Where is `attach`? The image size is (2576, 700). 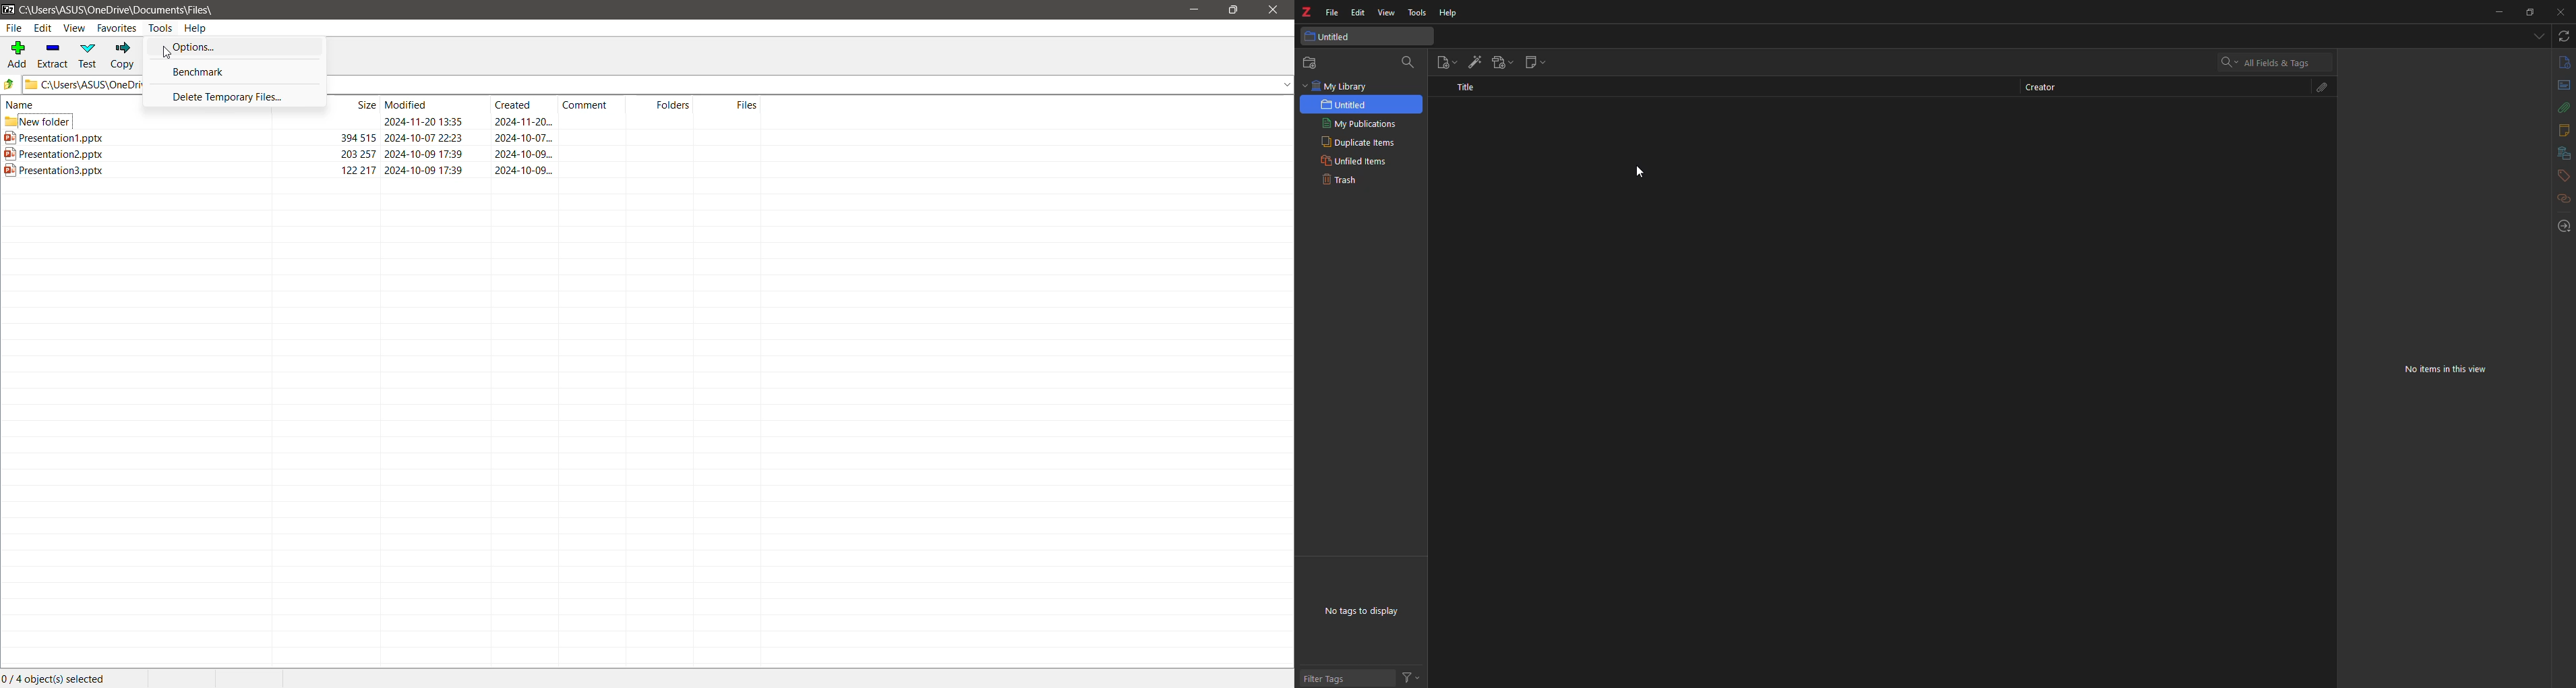 attach is located at coordinates (2562, 108).